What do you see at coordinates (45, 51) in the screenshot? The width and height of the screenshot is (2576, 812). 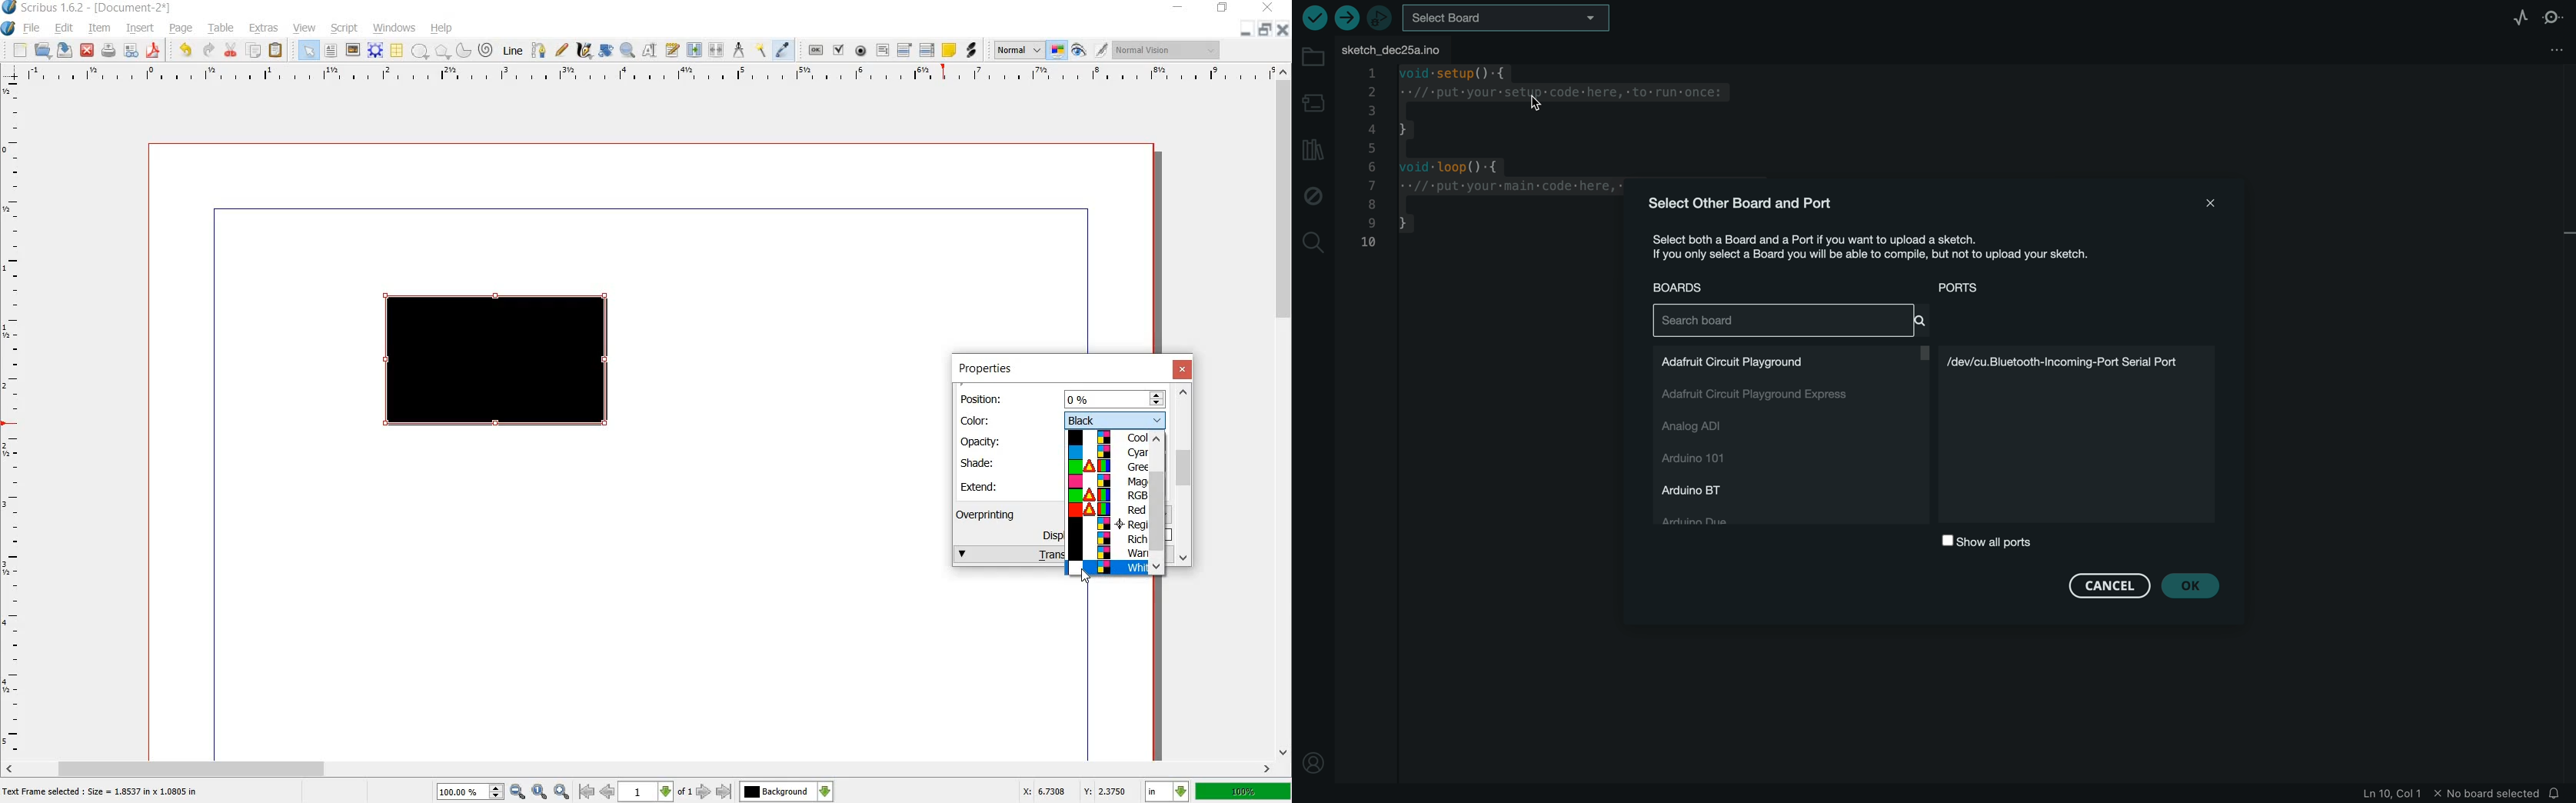 I see `open` at bounding box center [45, 51].